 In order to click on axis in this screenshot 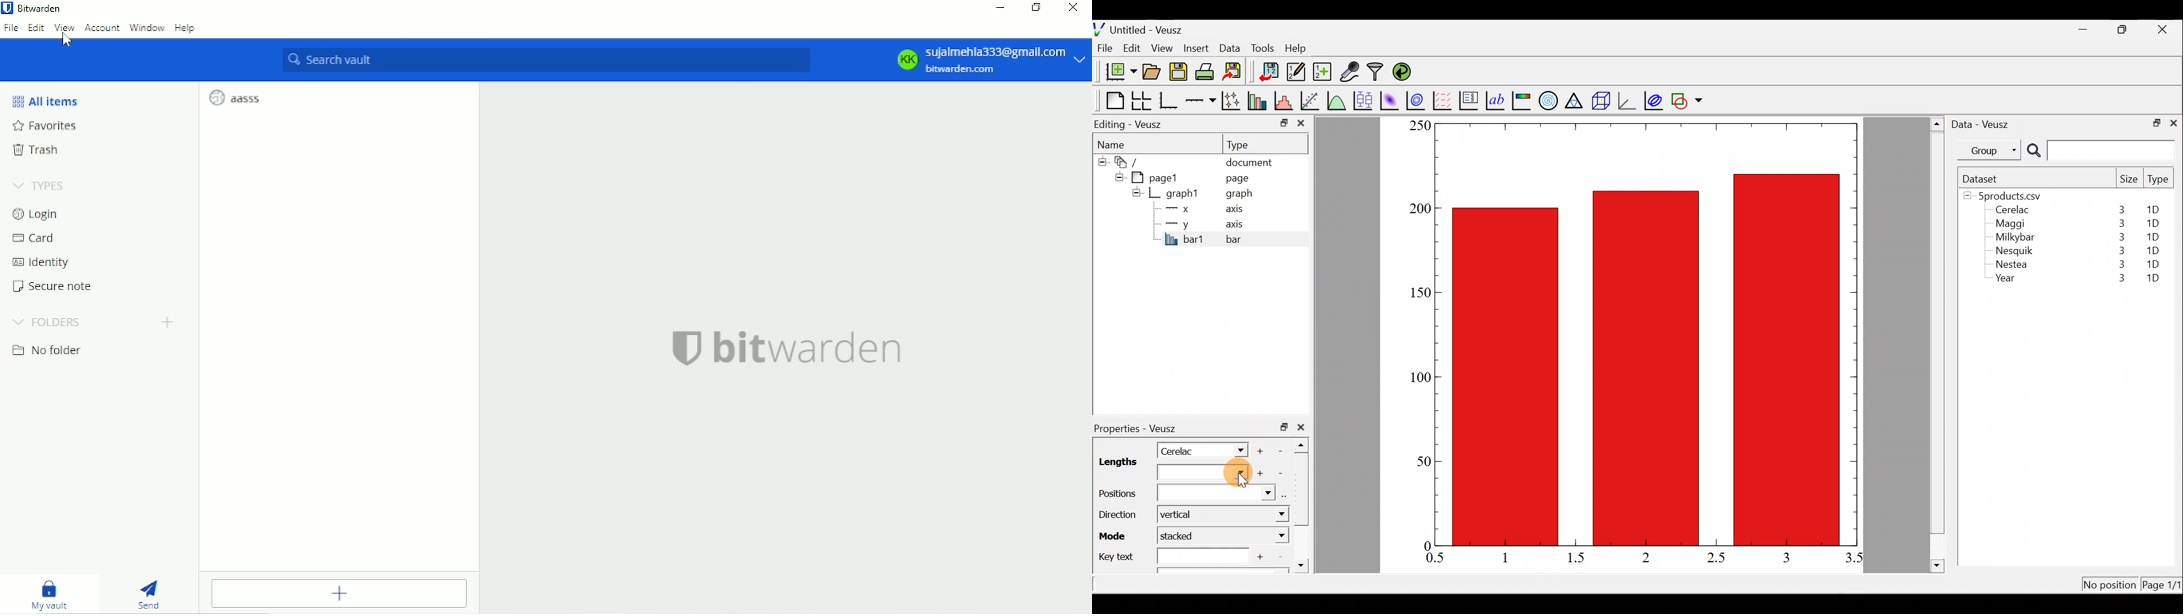, I will do `click(1240, 225)`.